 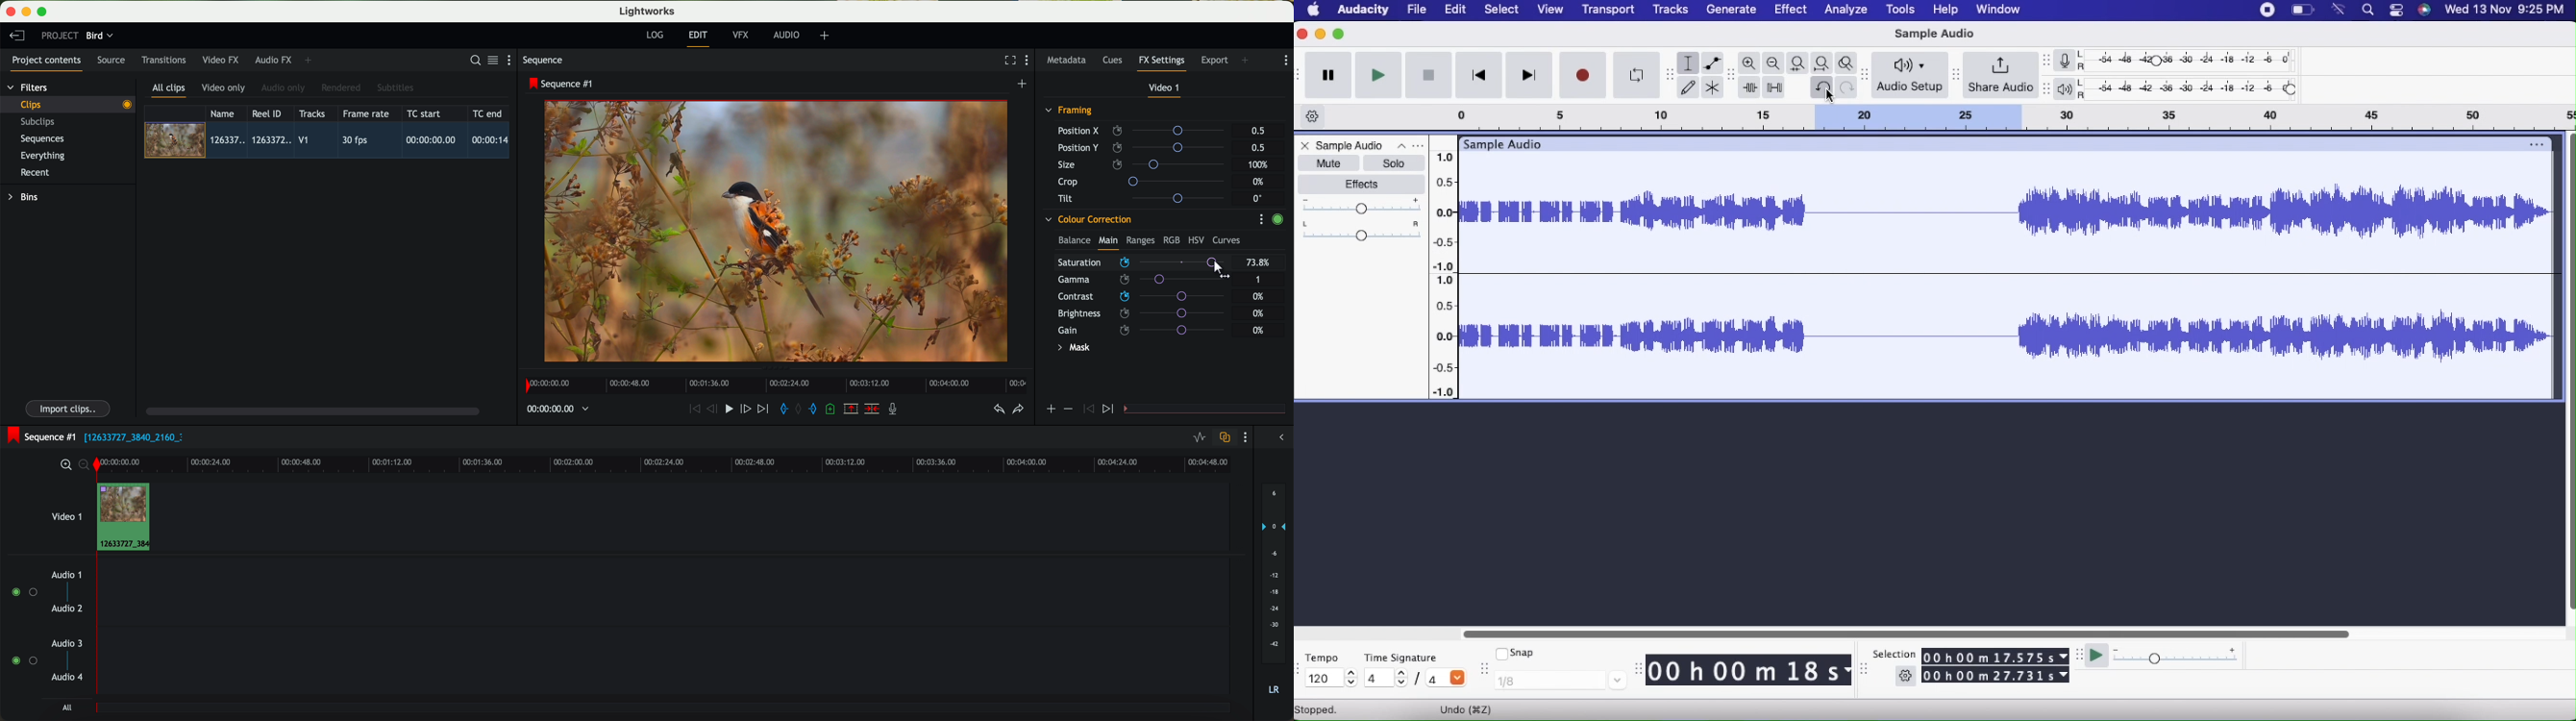 What do you see at coordinates (1277, 220) in the screenshot?
I see `enable` at bounding box center [1277, 220].